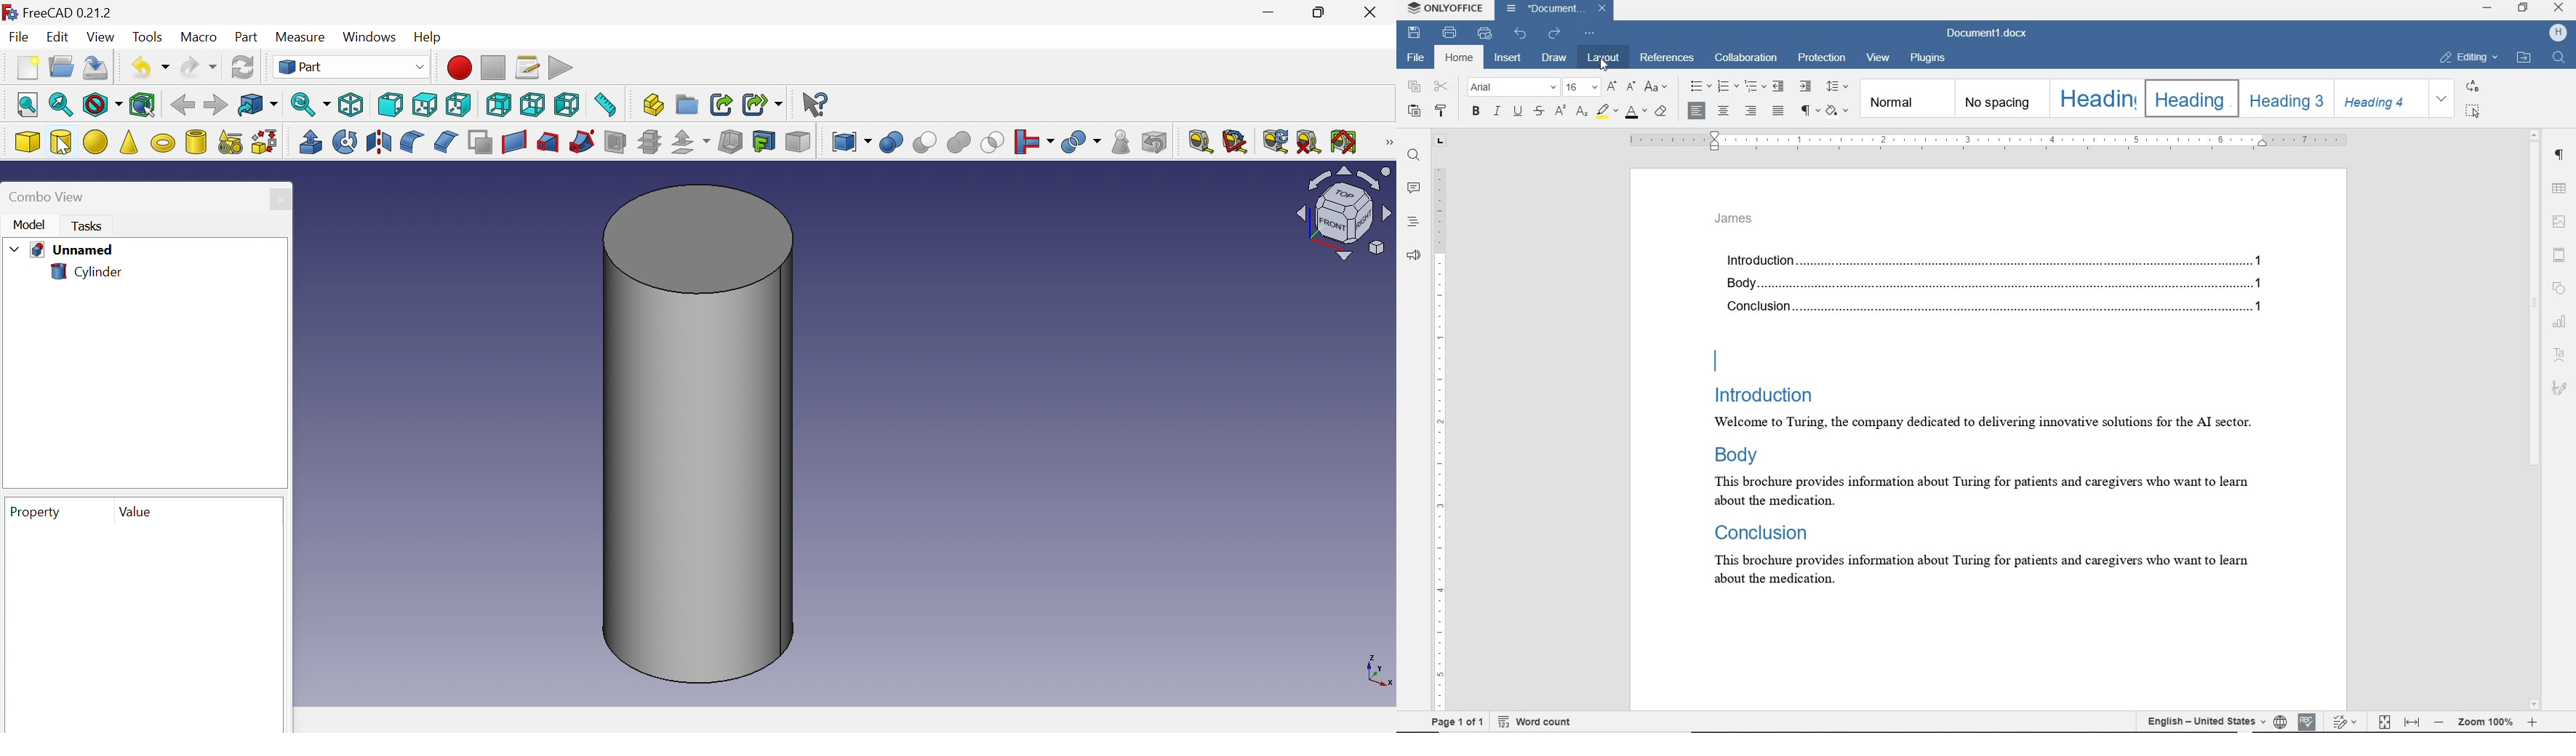  What do you see at coordinates (892, 142) in the screenshot?
I see `Boolean` at bounding box center [892, 142].